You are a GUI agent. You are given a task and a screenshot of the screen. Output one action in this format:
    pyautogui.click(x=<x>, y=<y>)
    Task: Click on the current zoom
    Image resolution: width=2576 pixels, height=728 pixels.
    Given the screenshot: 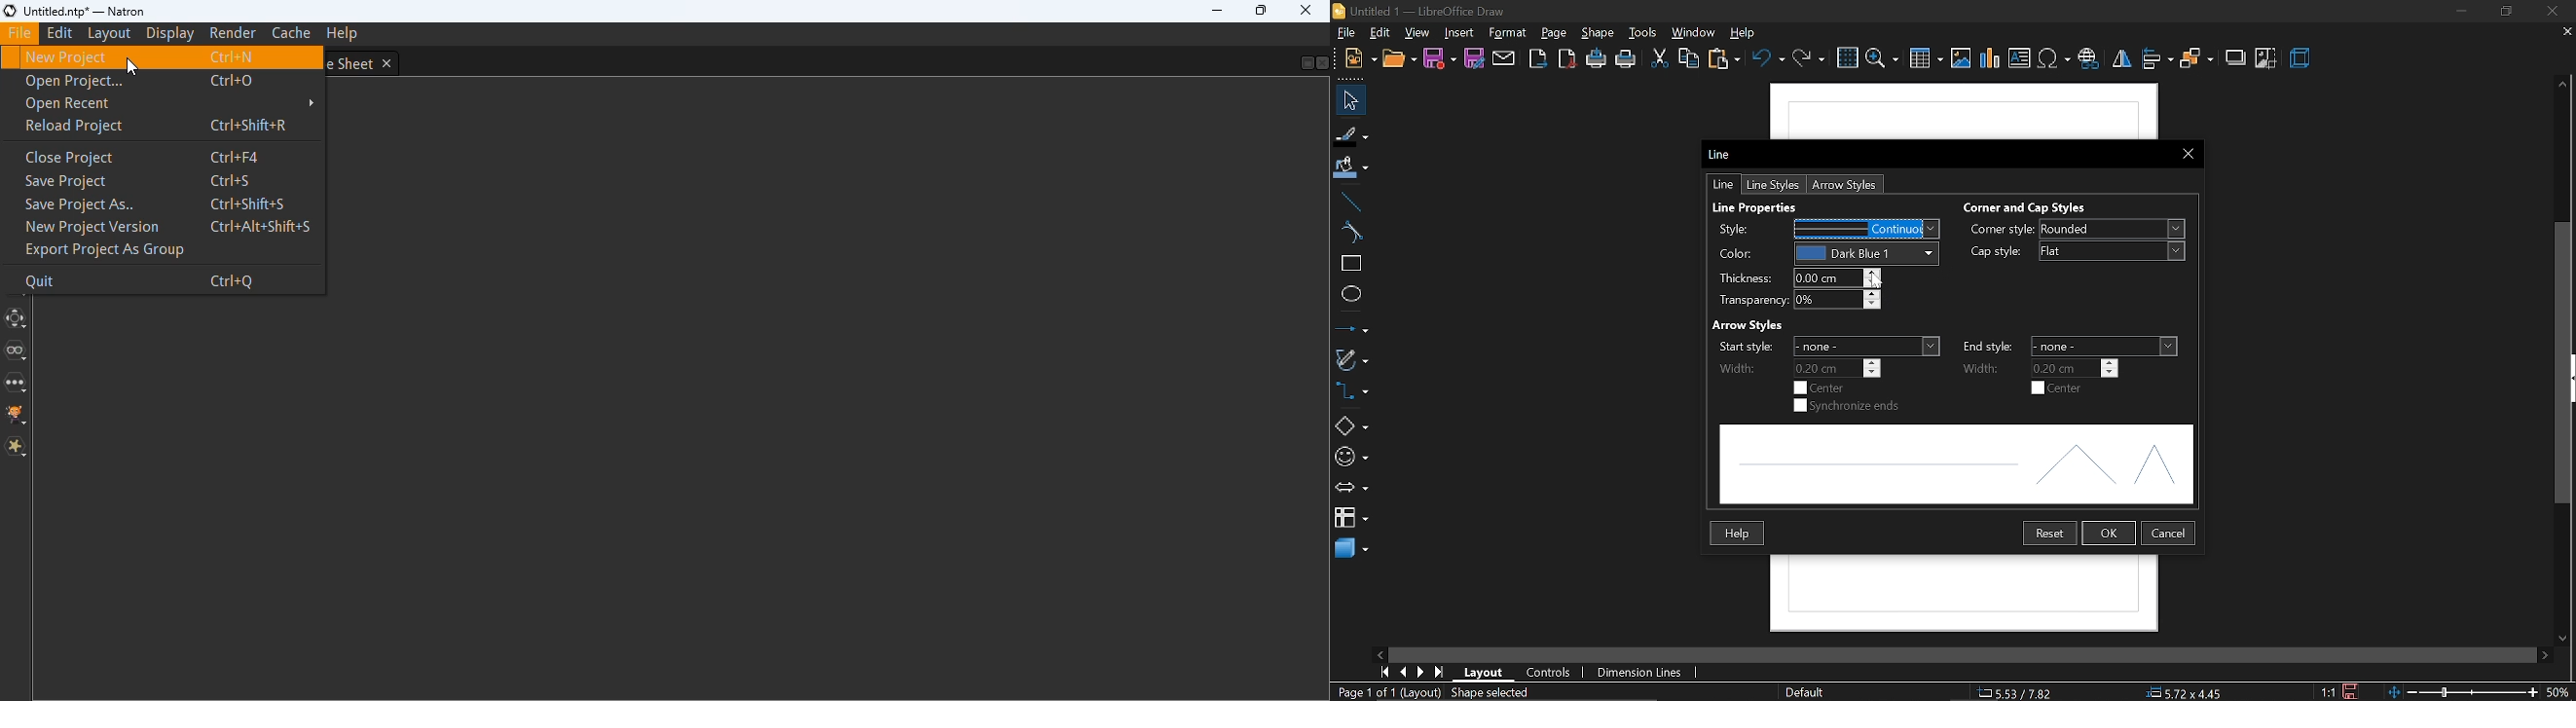 What is the action you would take?
    pyautogui.click(x=2558, y=693)
    